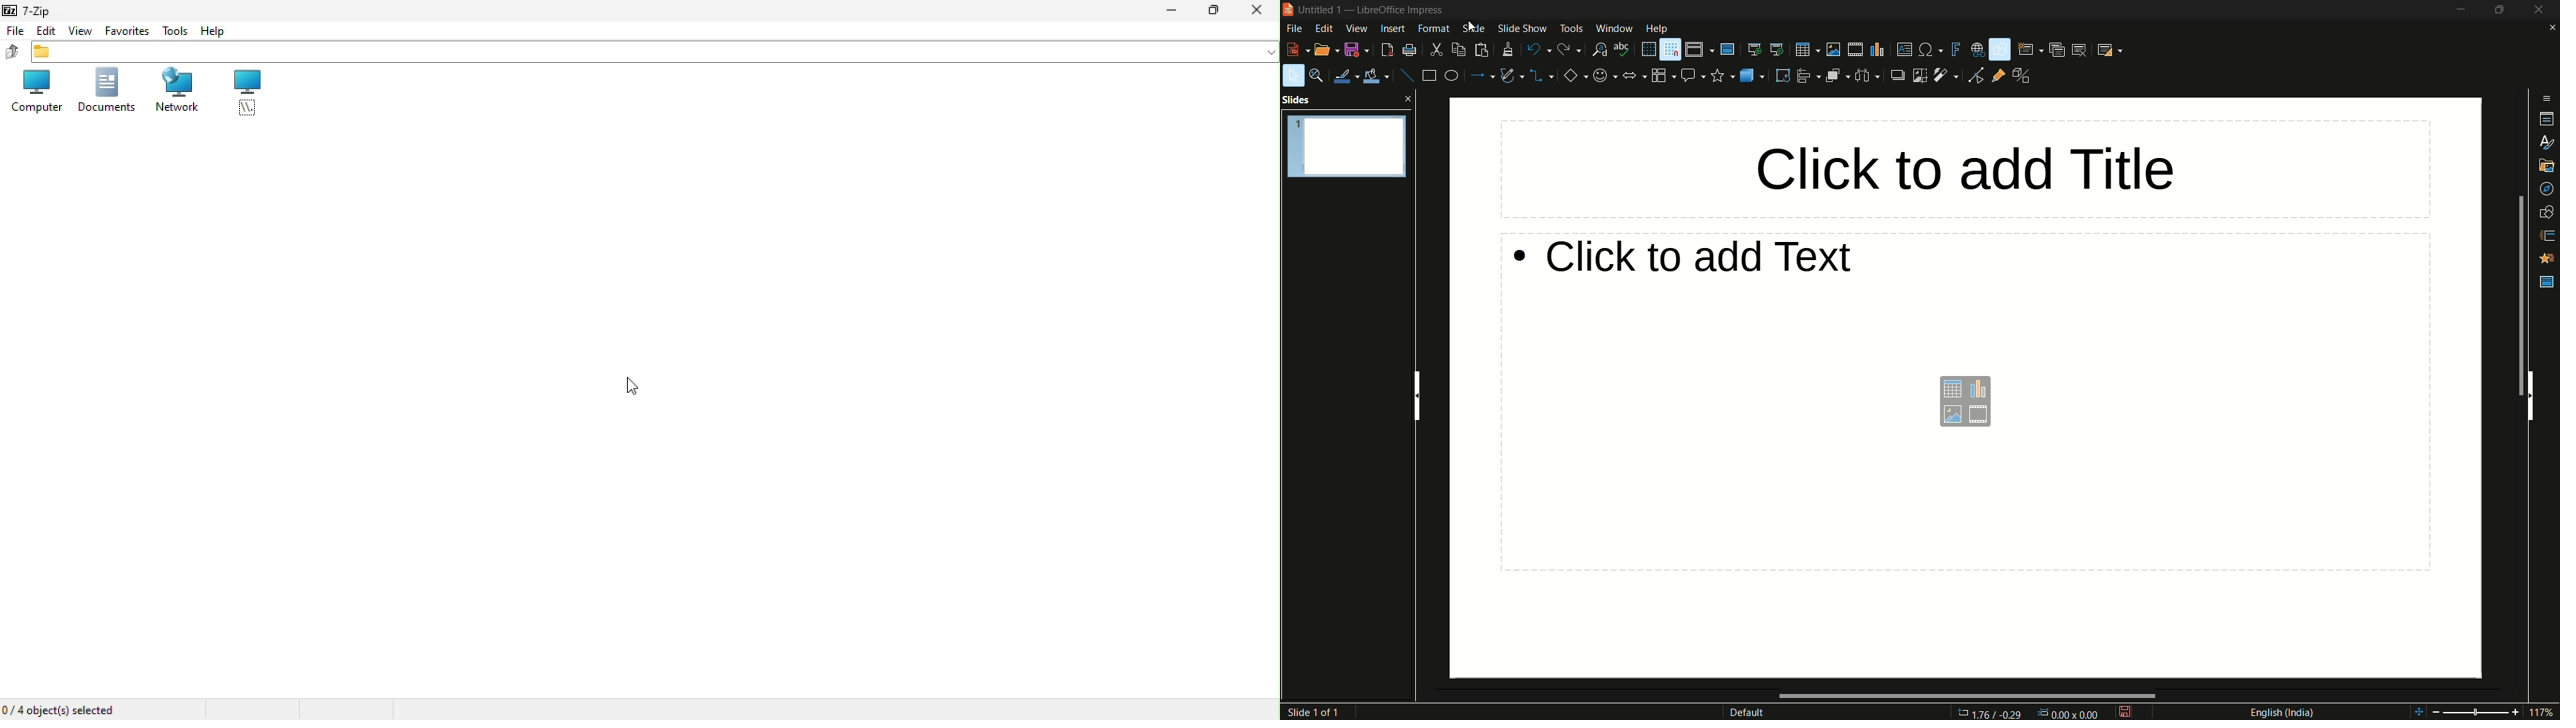  I want to click on language, so click(2285, 712).